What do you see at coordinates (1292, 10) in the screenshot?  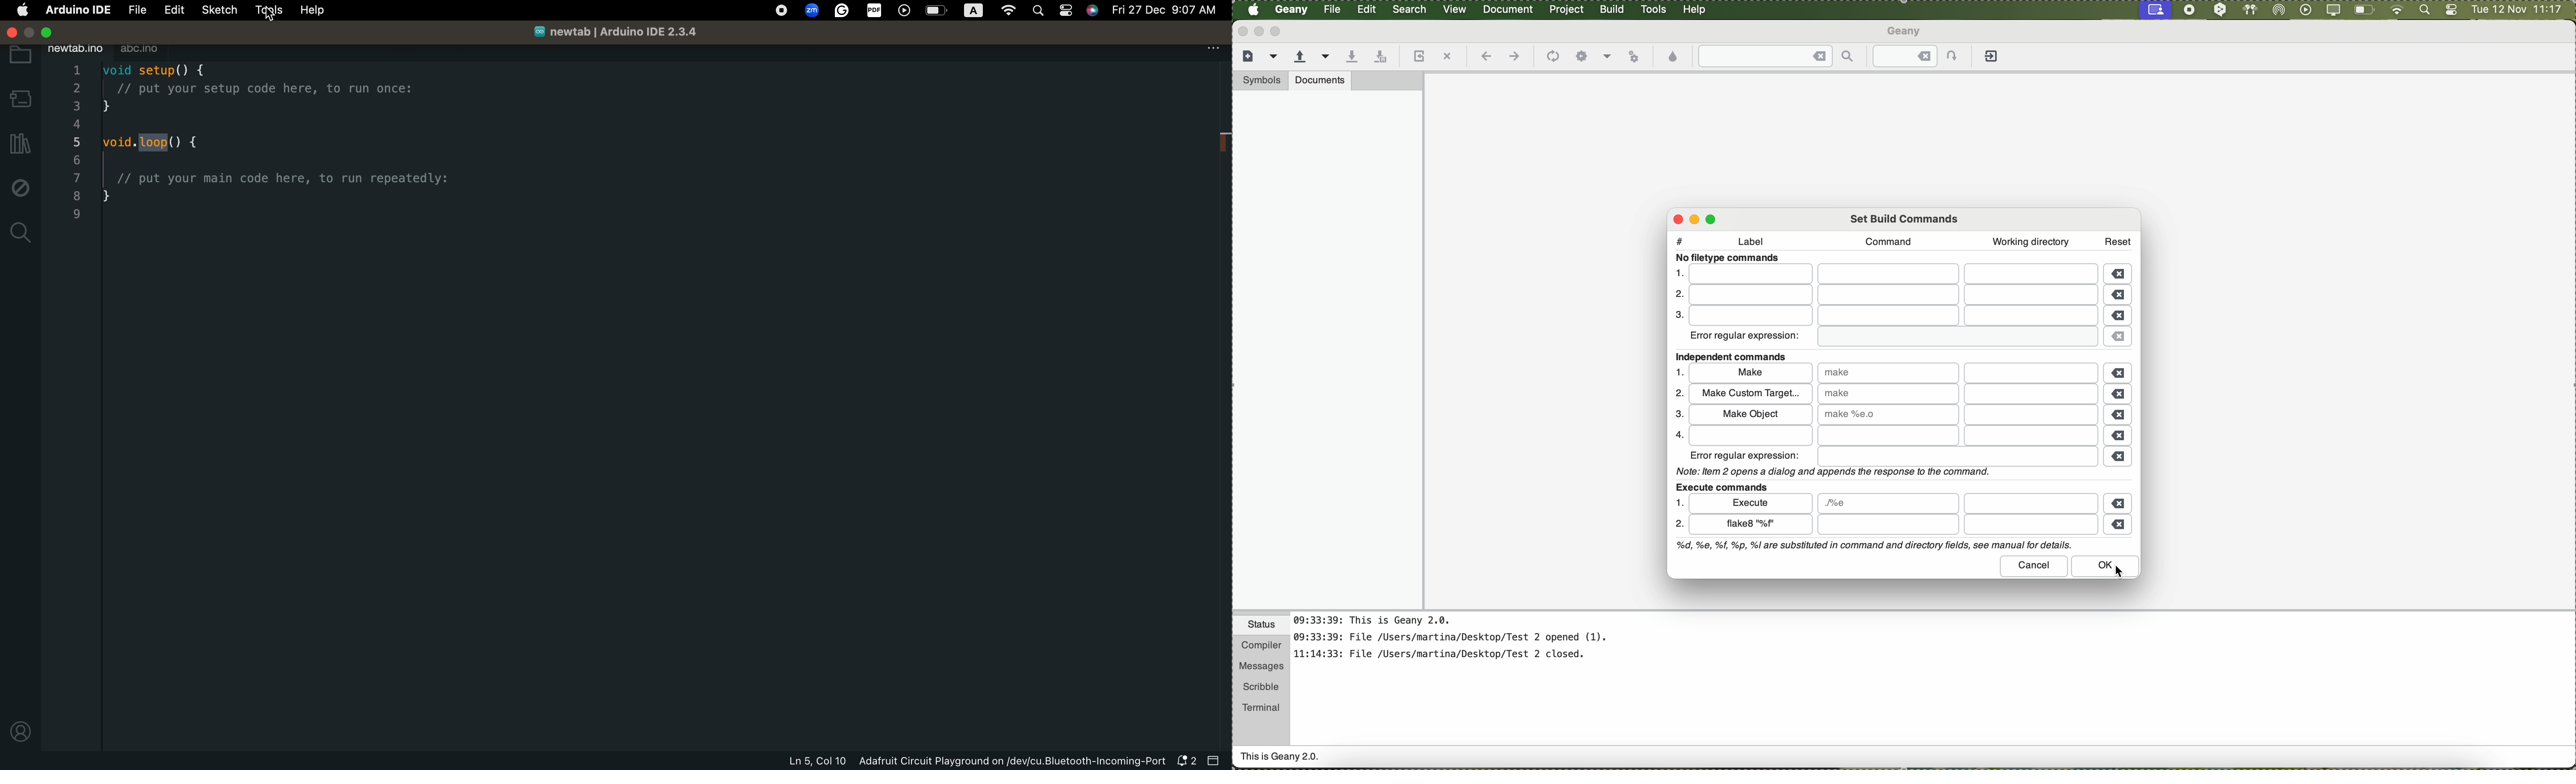 I see `Geany` at bounding box center [1292, 10].